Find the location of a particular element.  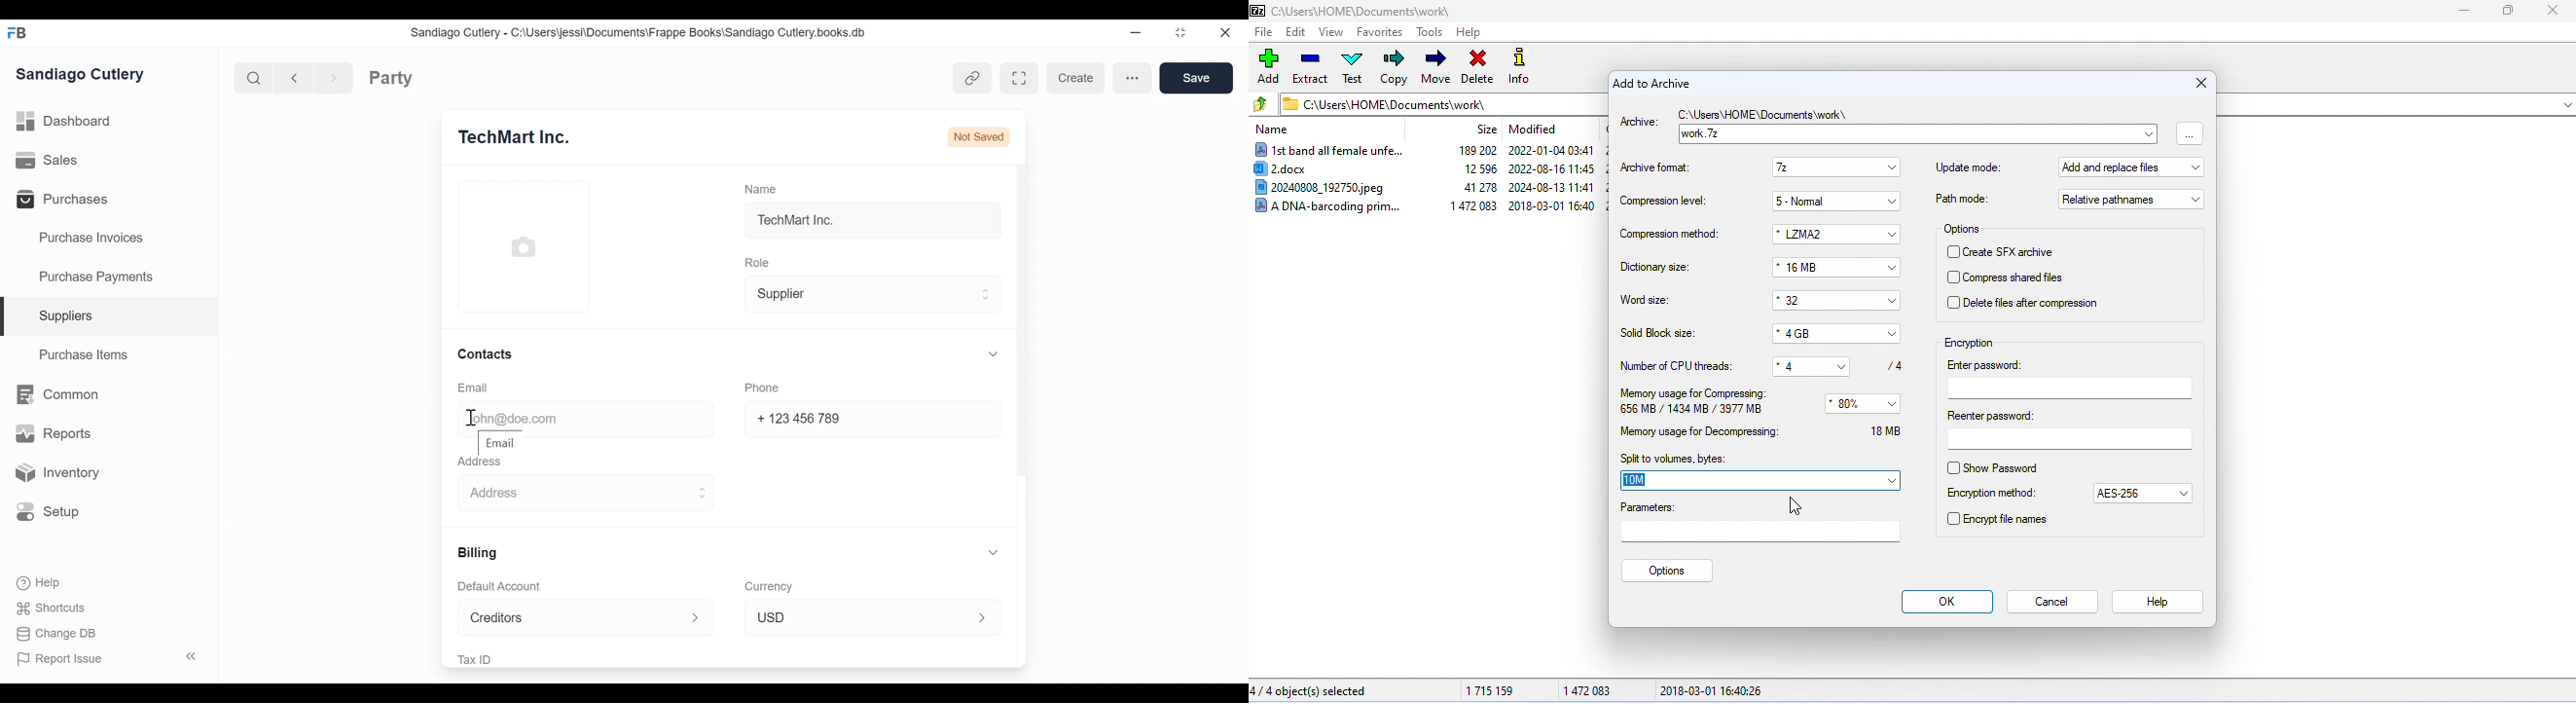

search is located at coordinates (256, 79).